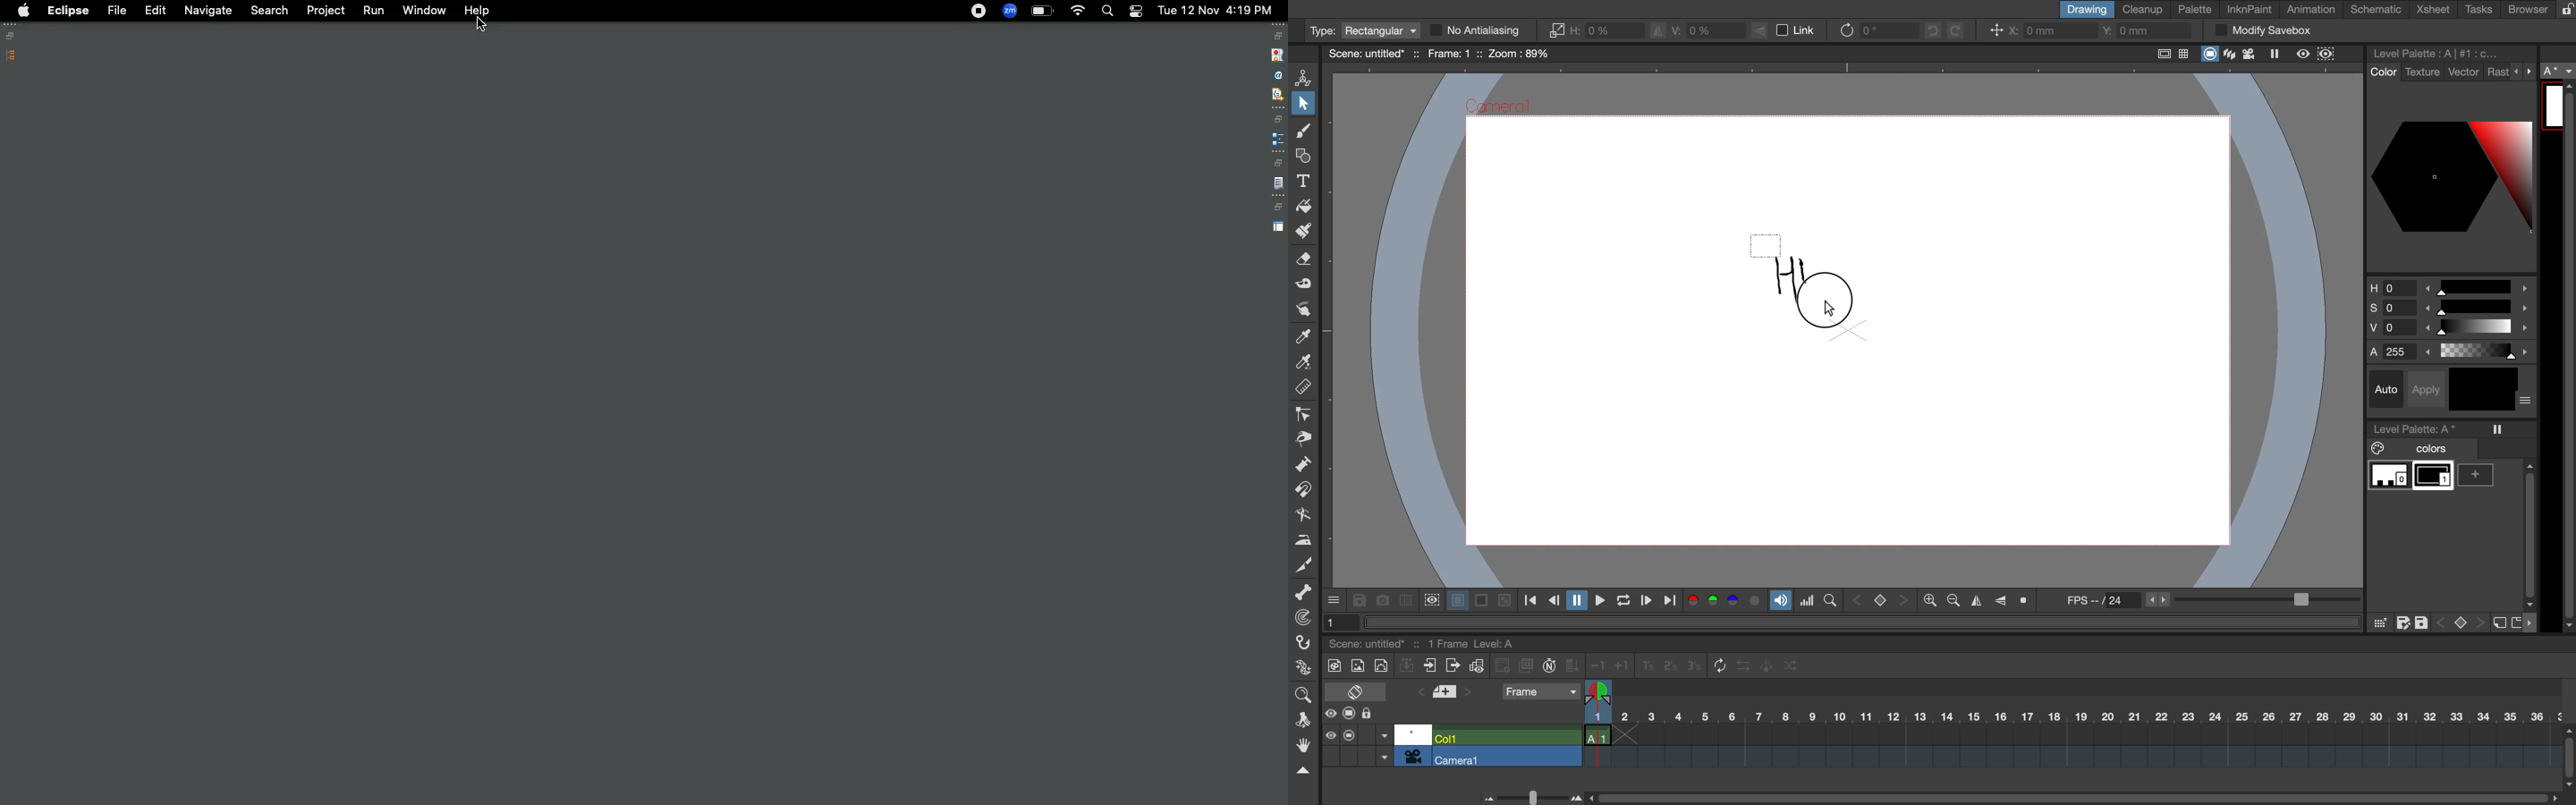 This screenshot has height=812, width=2576. Describe the element at coordinates (2449, 286) in the screenshot. I see `hue` at that location.